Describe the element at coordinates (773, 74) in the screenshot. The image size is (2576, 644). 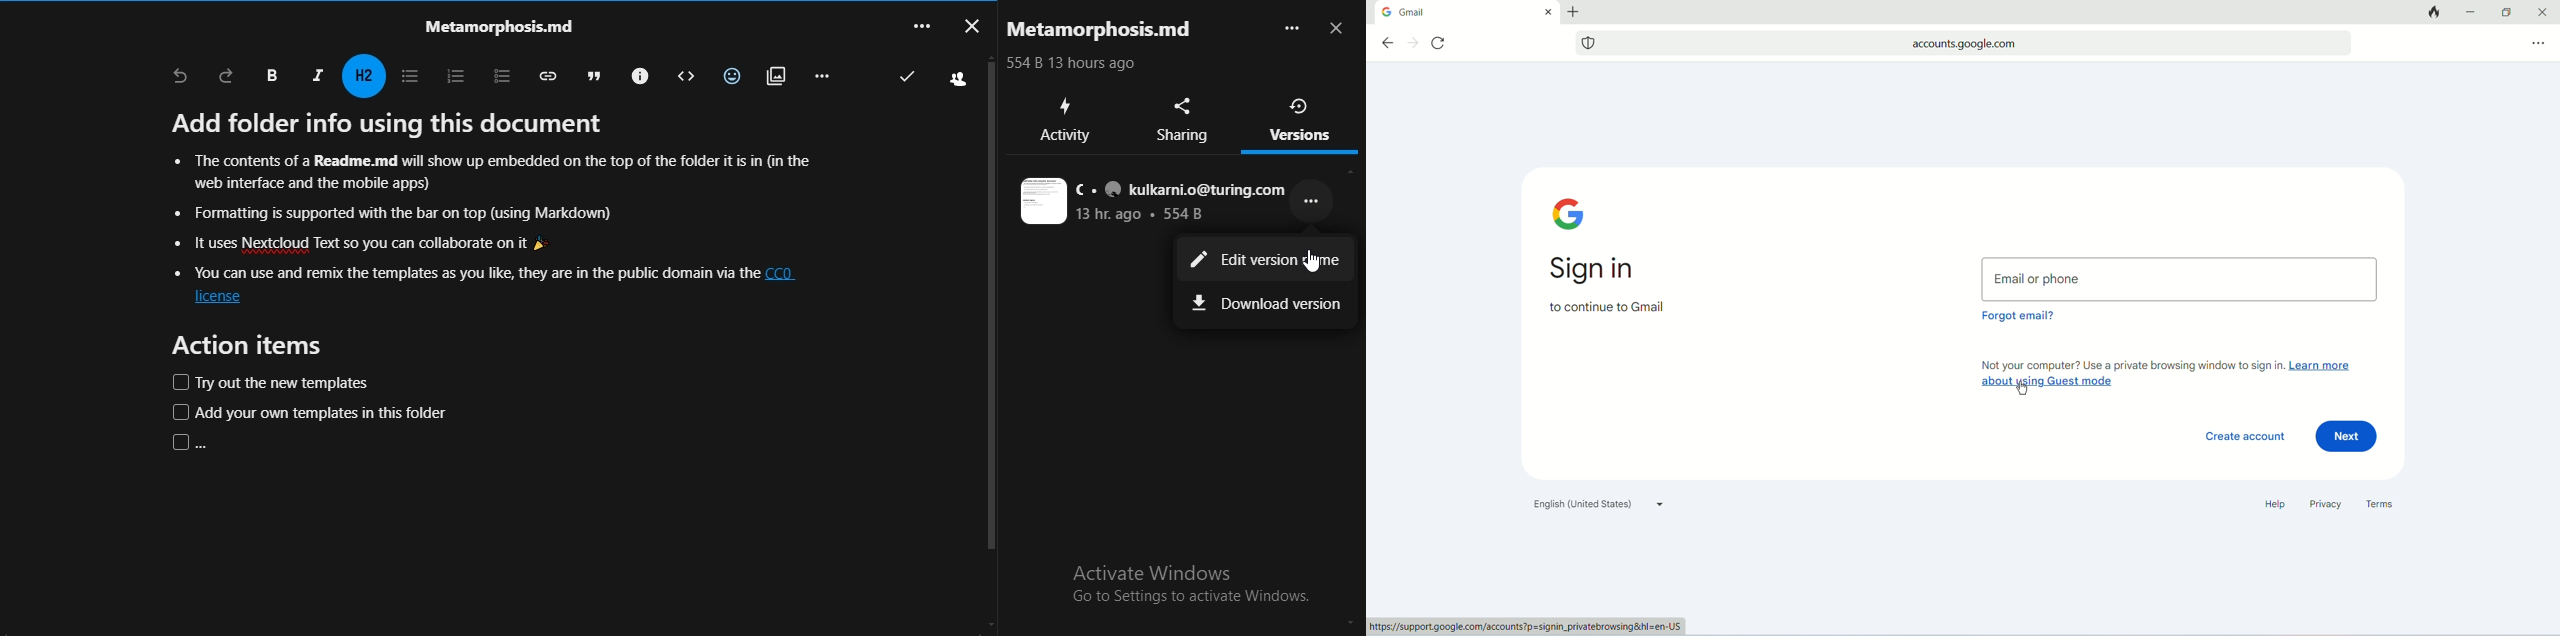
I see `insert attachments` at that location.